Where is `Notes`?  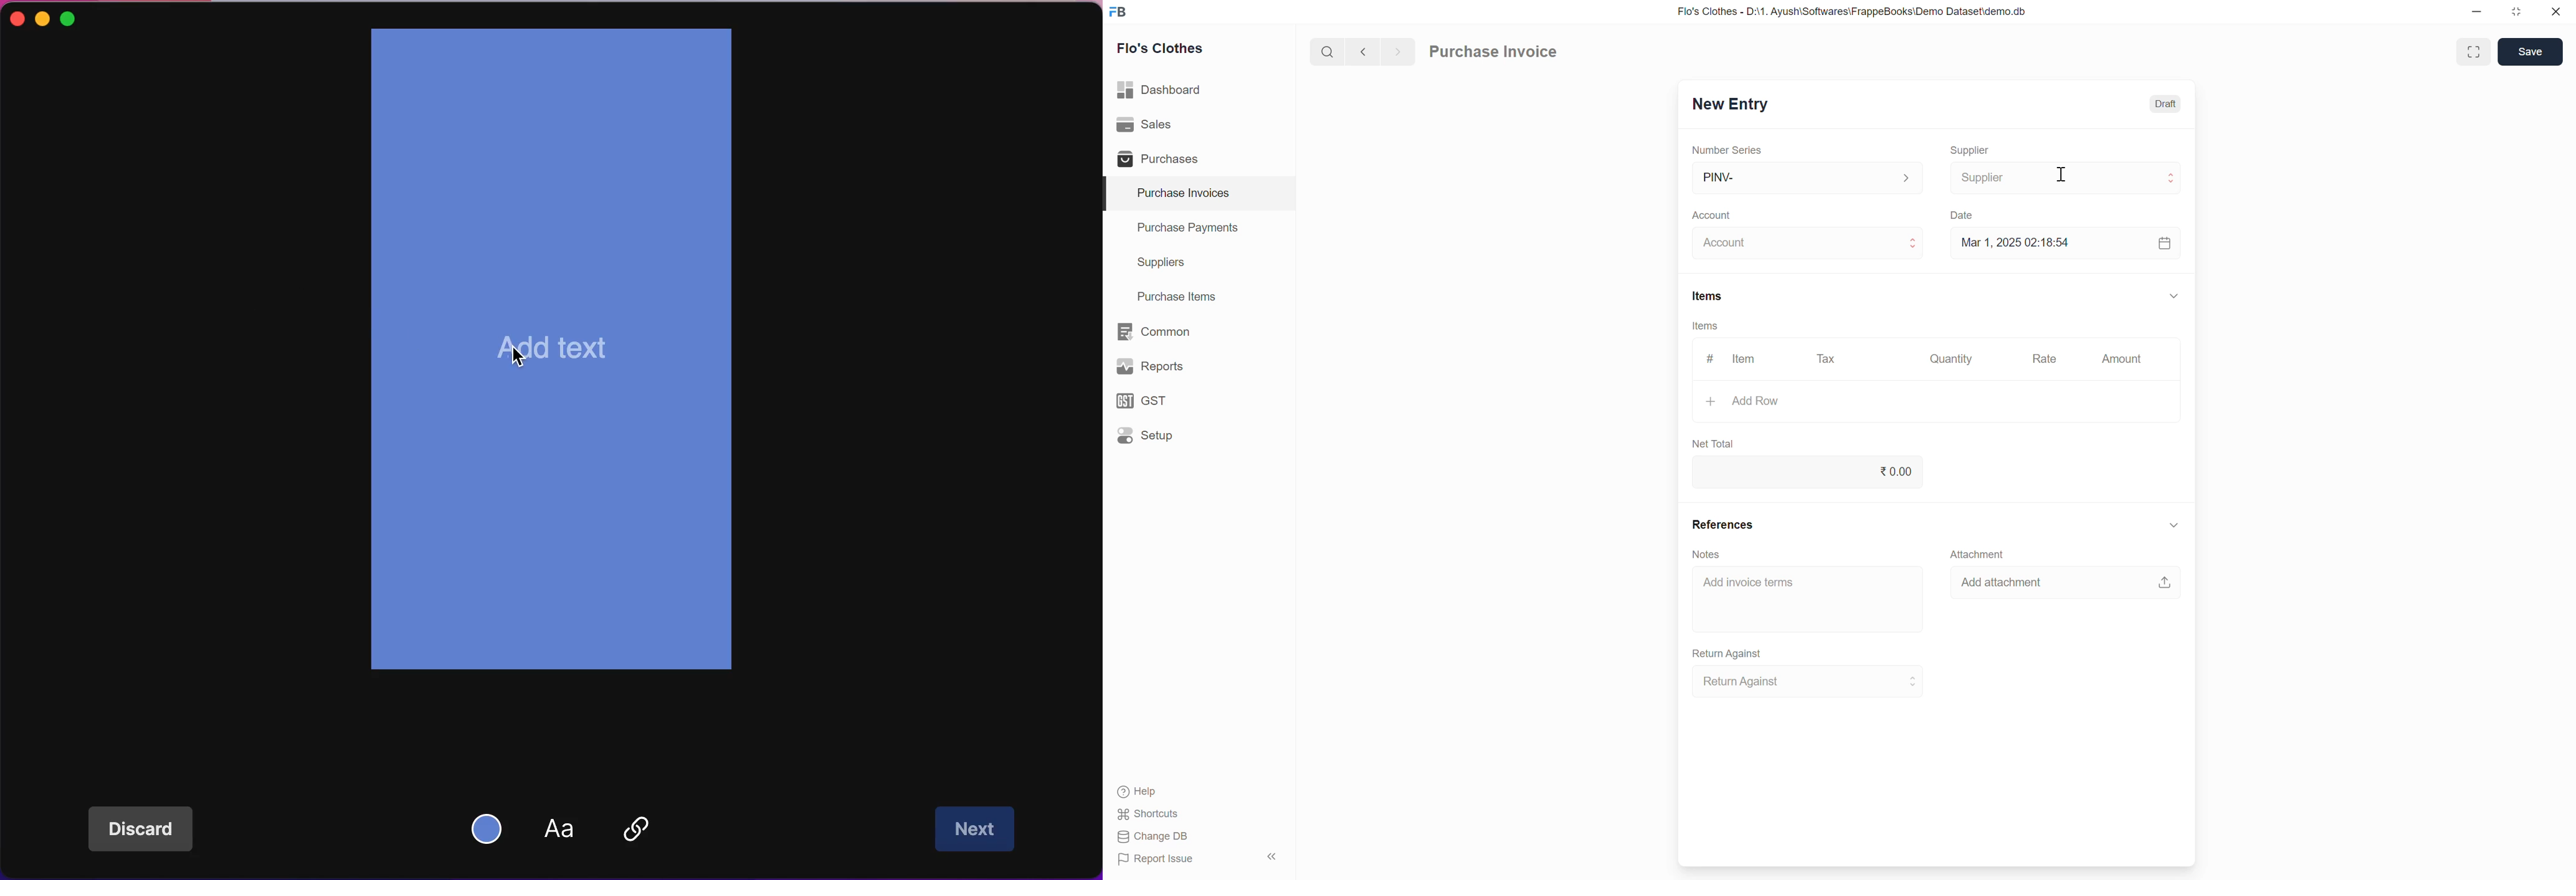
Notes is located at coordinates (1706, 555).